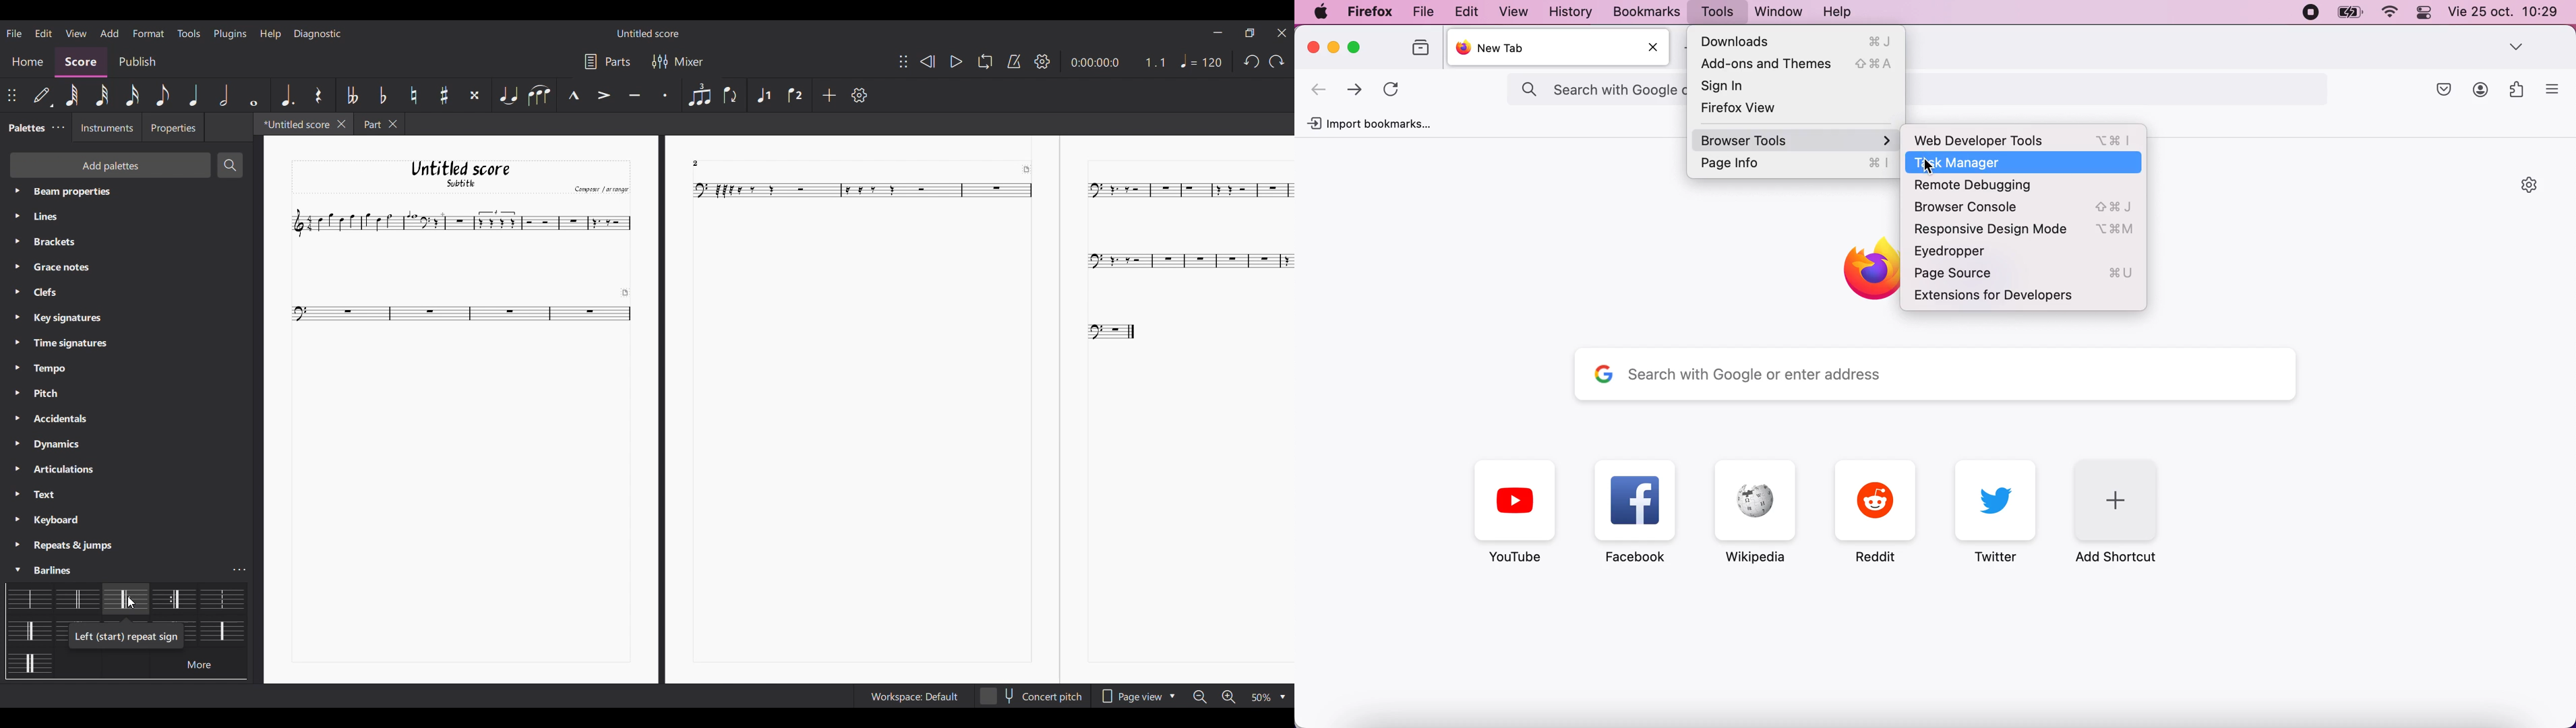 The width and height of the screenshot is (2576, 728). Describe the element at coordinates (173, 597) in the screenshot. I see `Barline options` at that location.